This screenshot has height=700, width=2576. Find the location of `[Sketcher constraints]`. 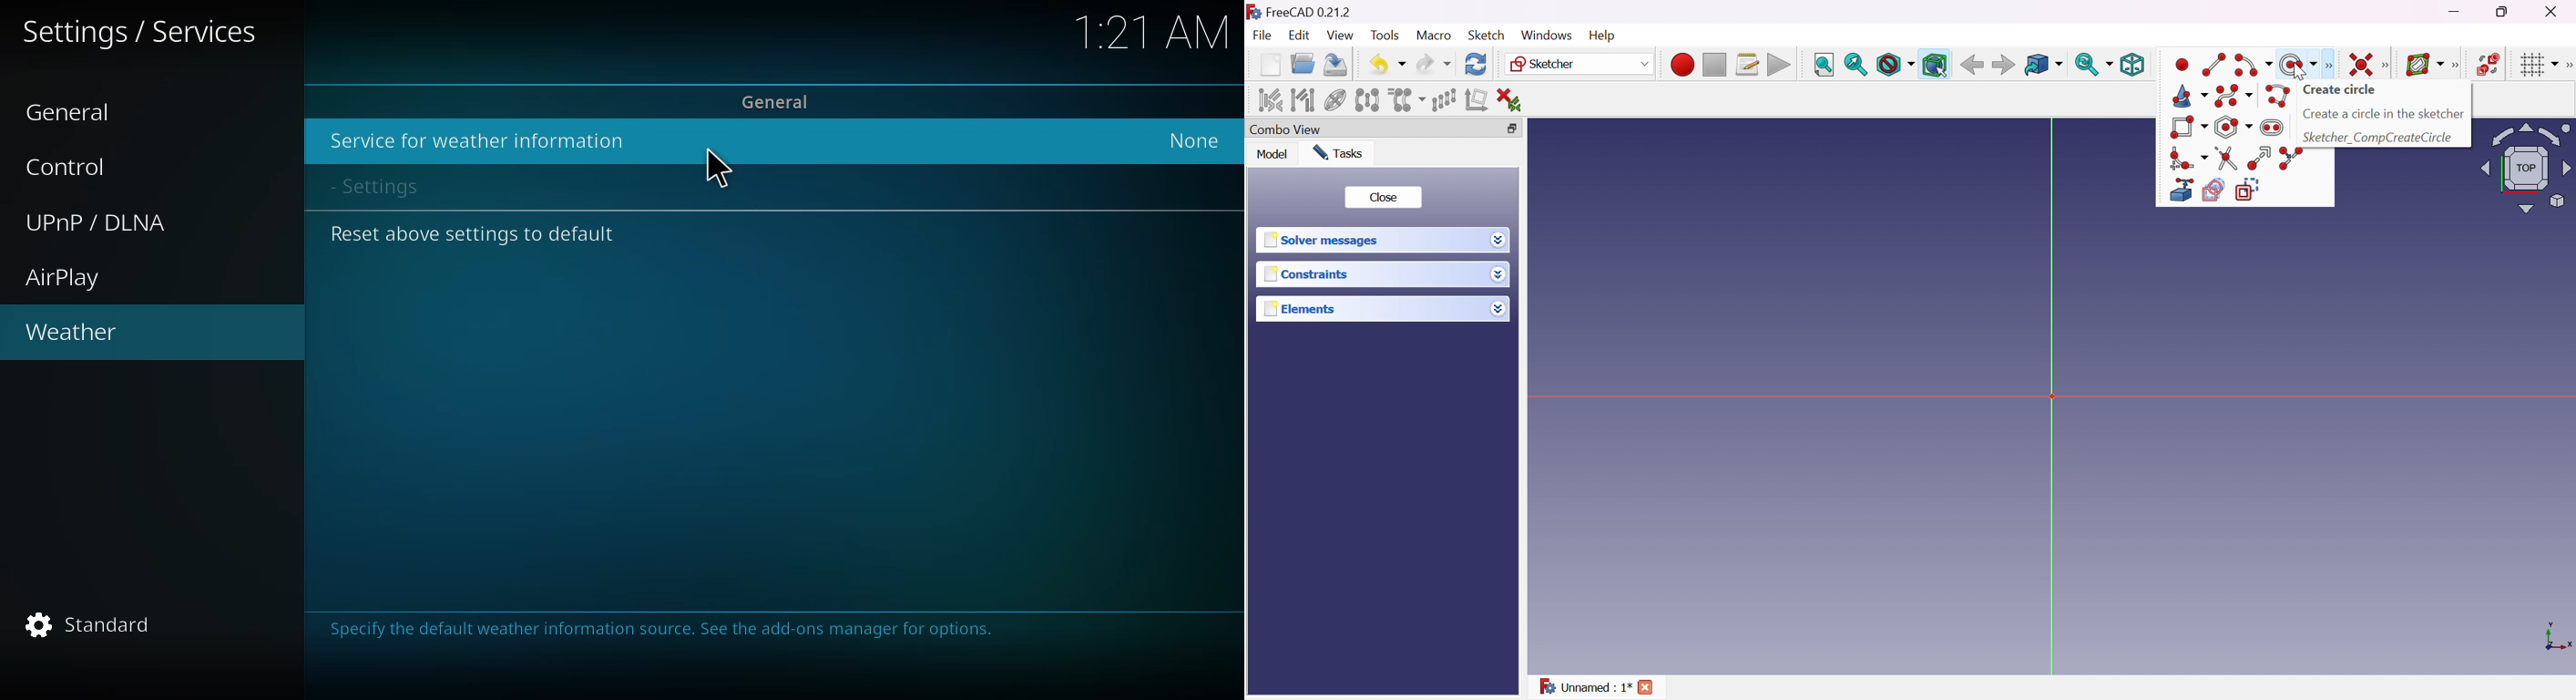

[Sketcher constraints] is located at coordinates (2388, 65).